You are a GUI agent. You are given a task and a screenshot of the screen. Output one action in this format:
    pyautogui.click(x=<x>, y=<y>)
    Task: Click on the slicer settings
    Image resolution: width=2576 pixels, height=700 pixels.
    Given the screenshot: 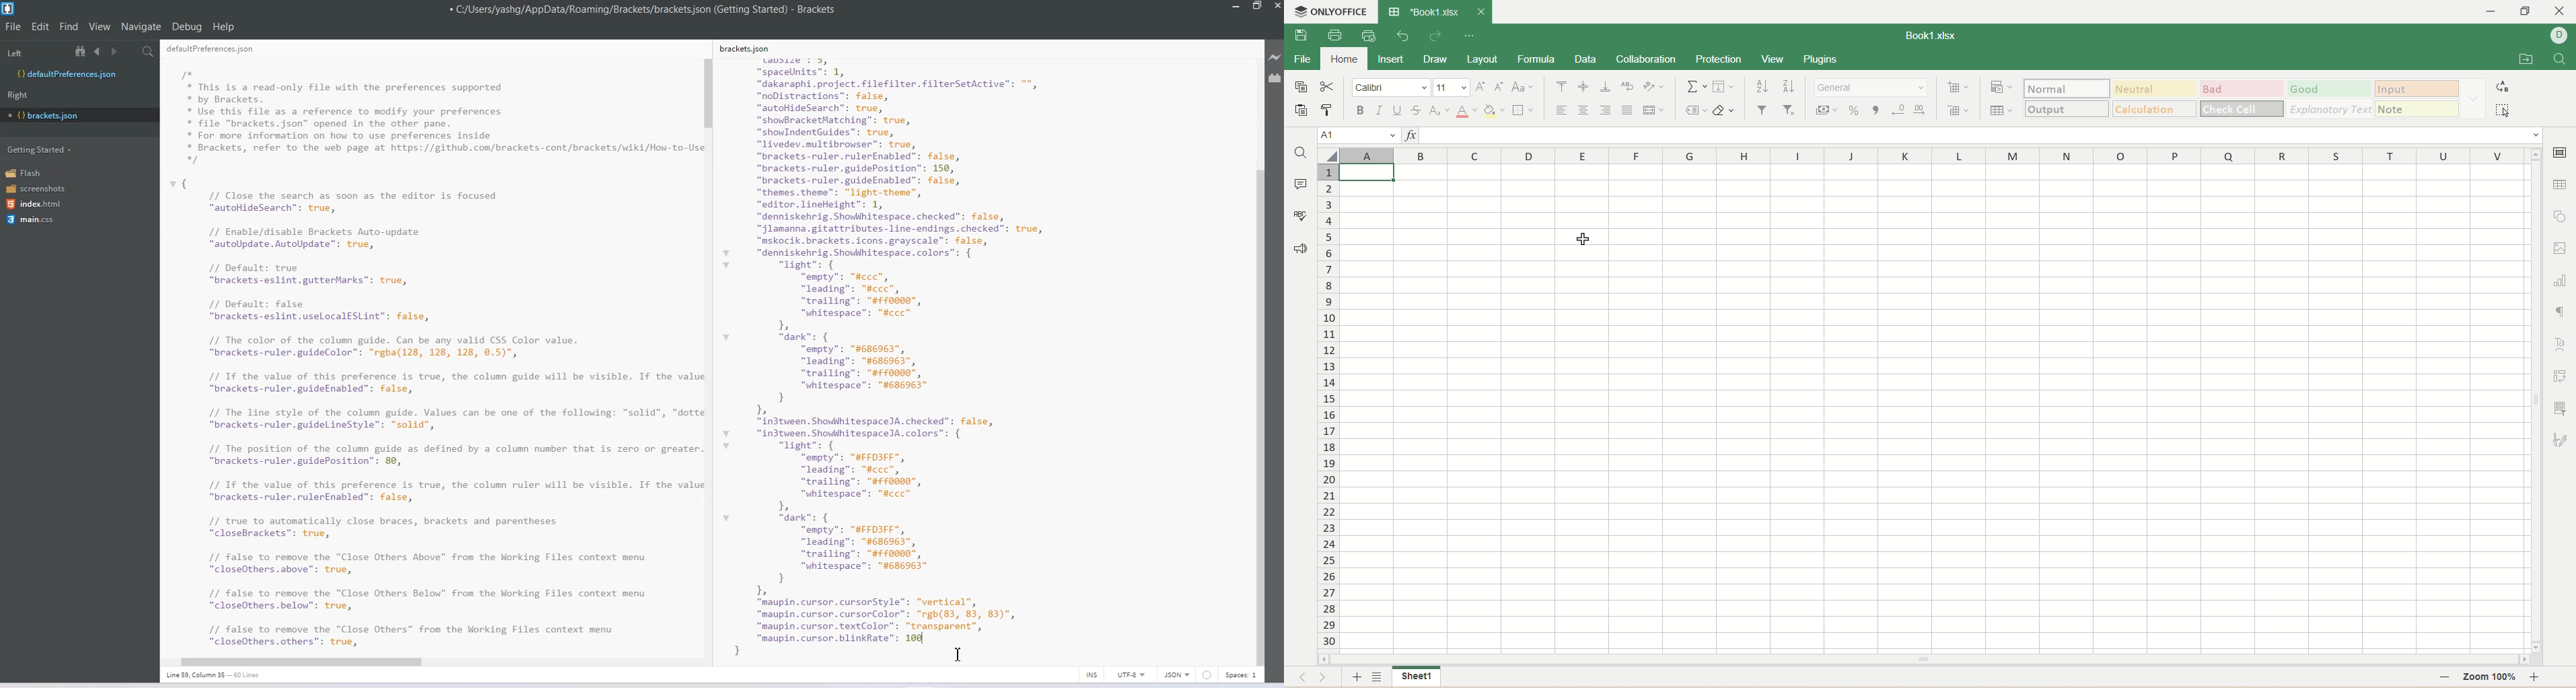 What is the action you would take?
    pyautogui.click(x=2561, y=407)
    